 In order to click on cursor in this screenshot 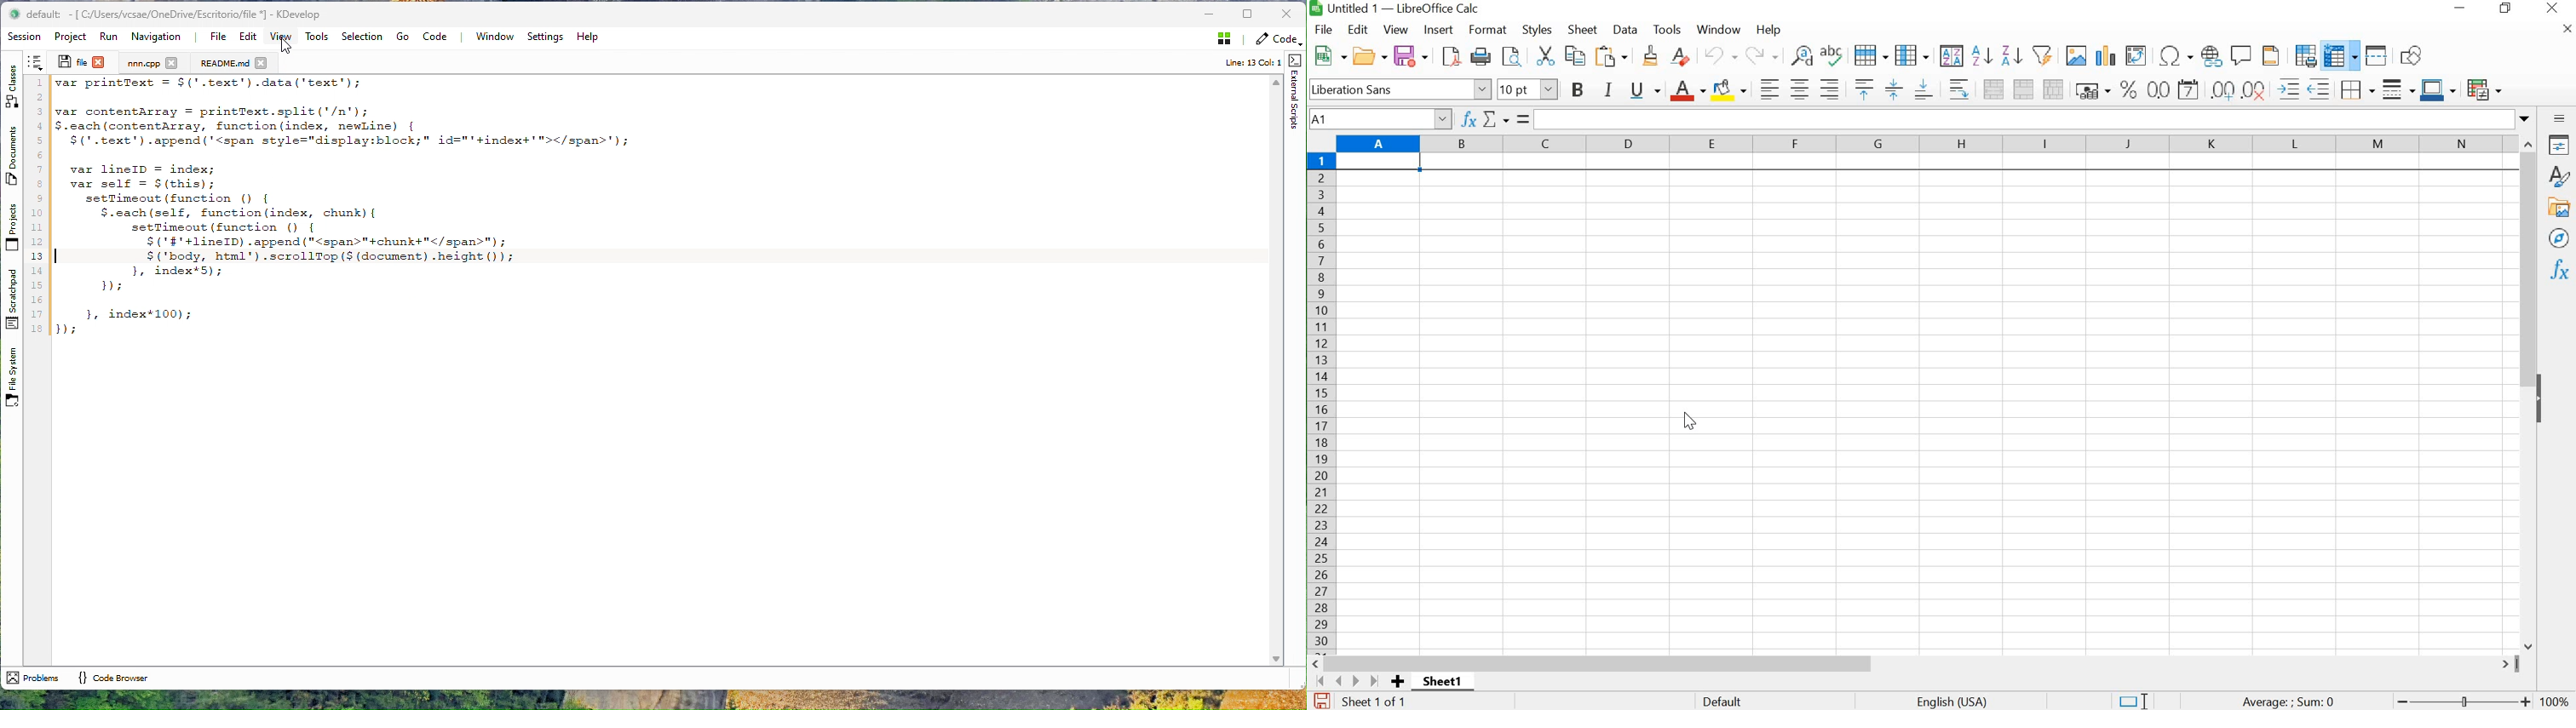, I will do `click(1695, 418)`.